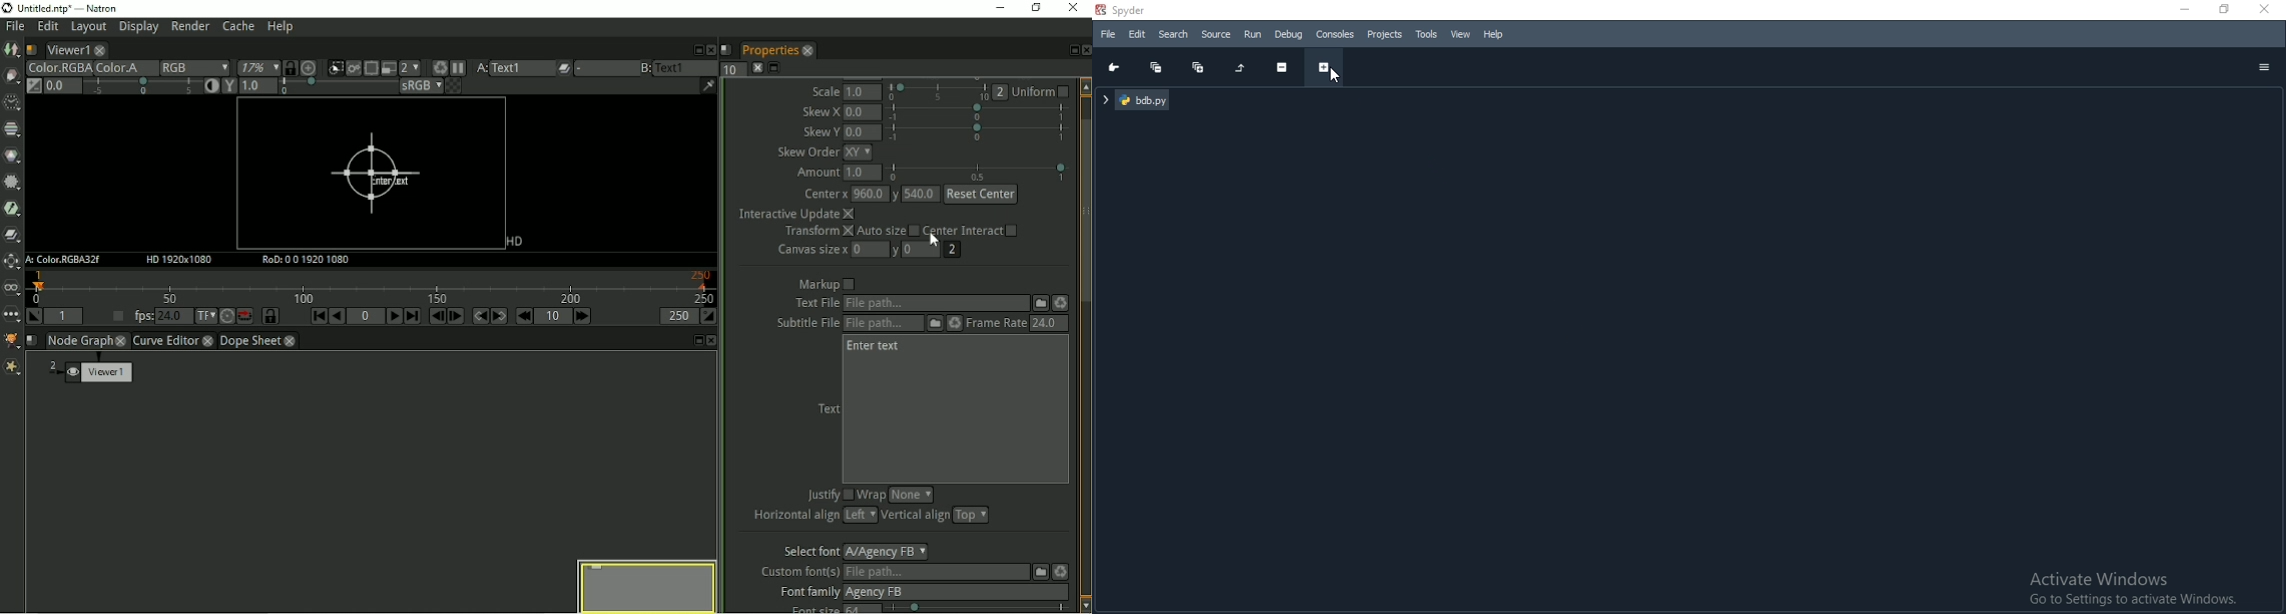 This screenshot has width=2296, height=616. I want to click on Help, so click(1494, 34).